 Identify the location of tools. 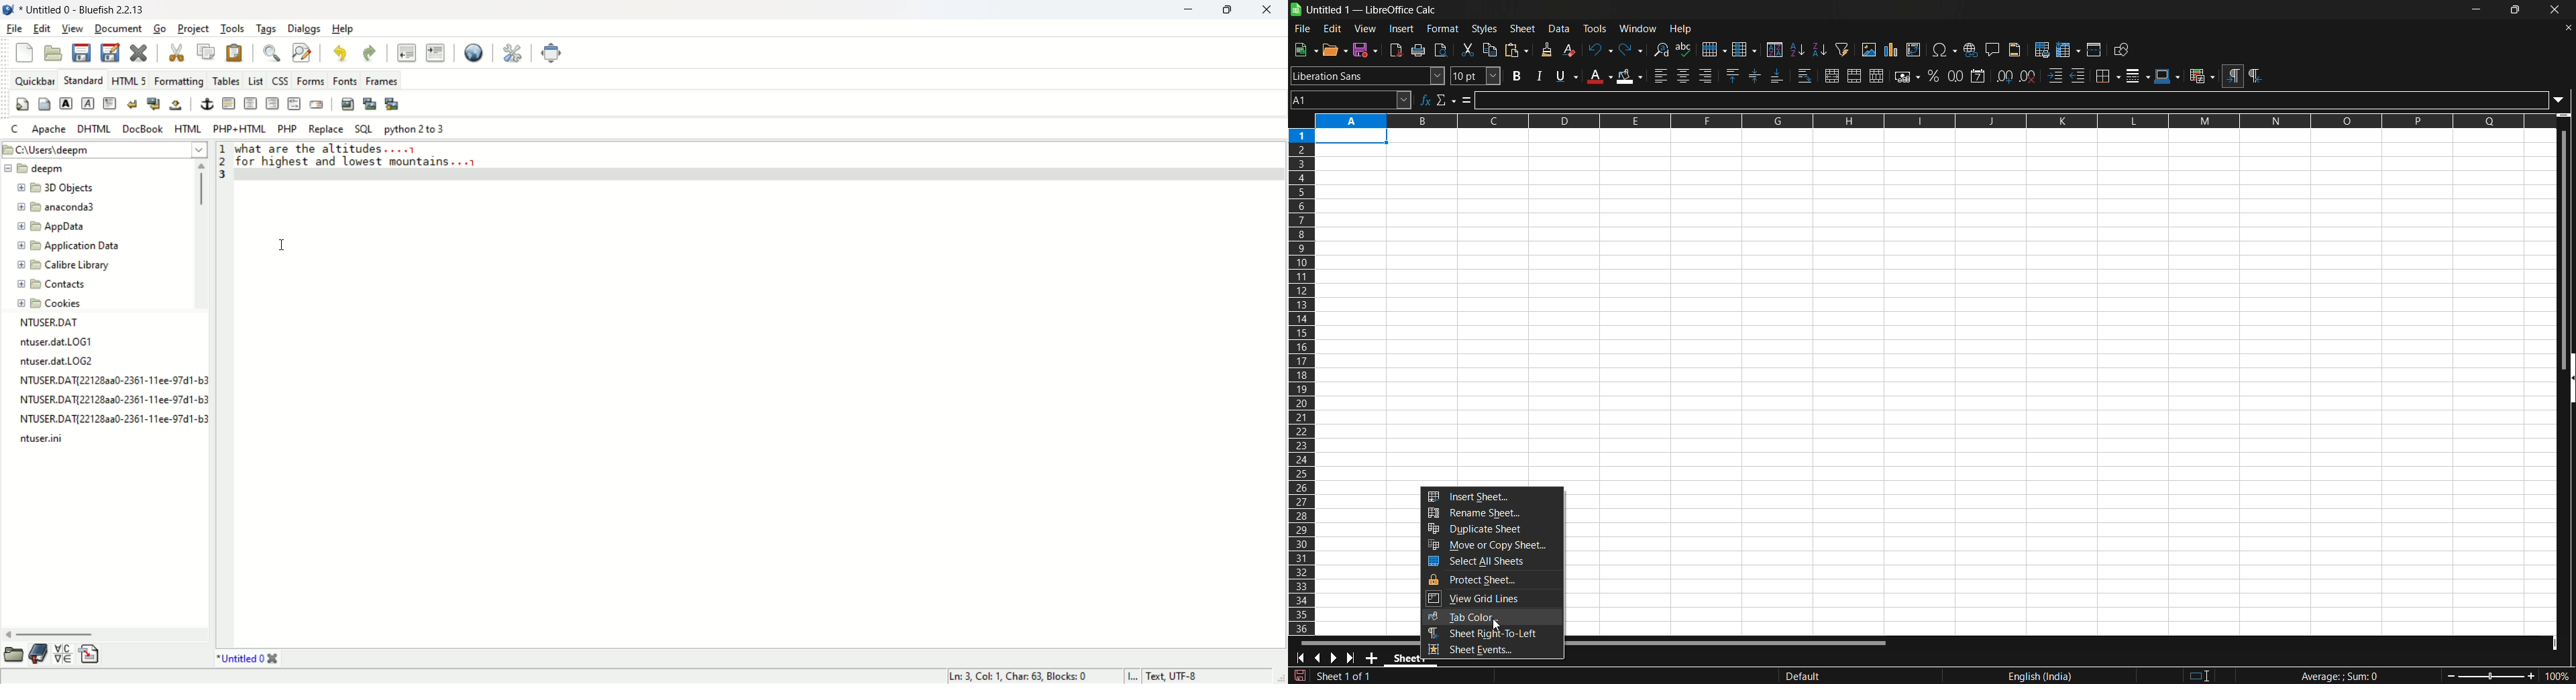
(233, 30).